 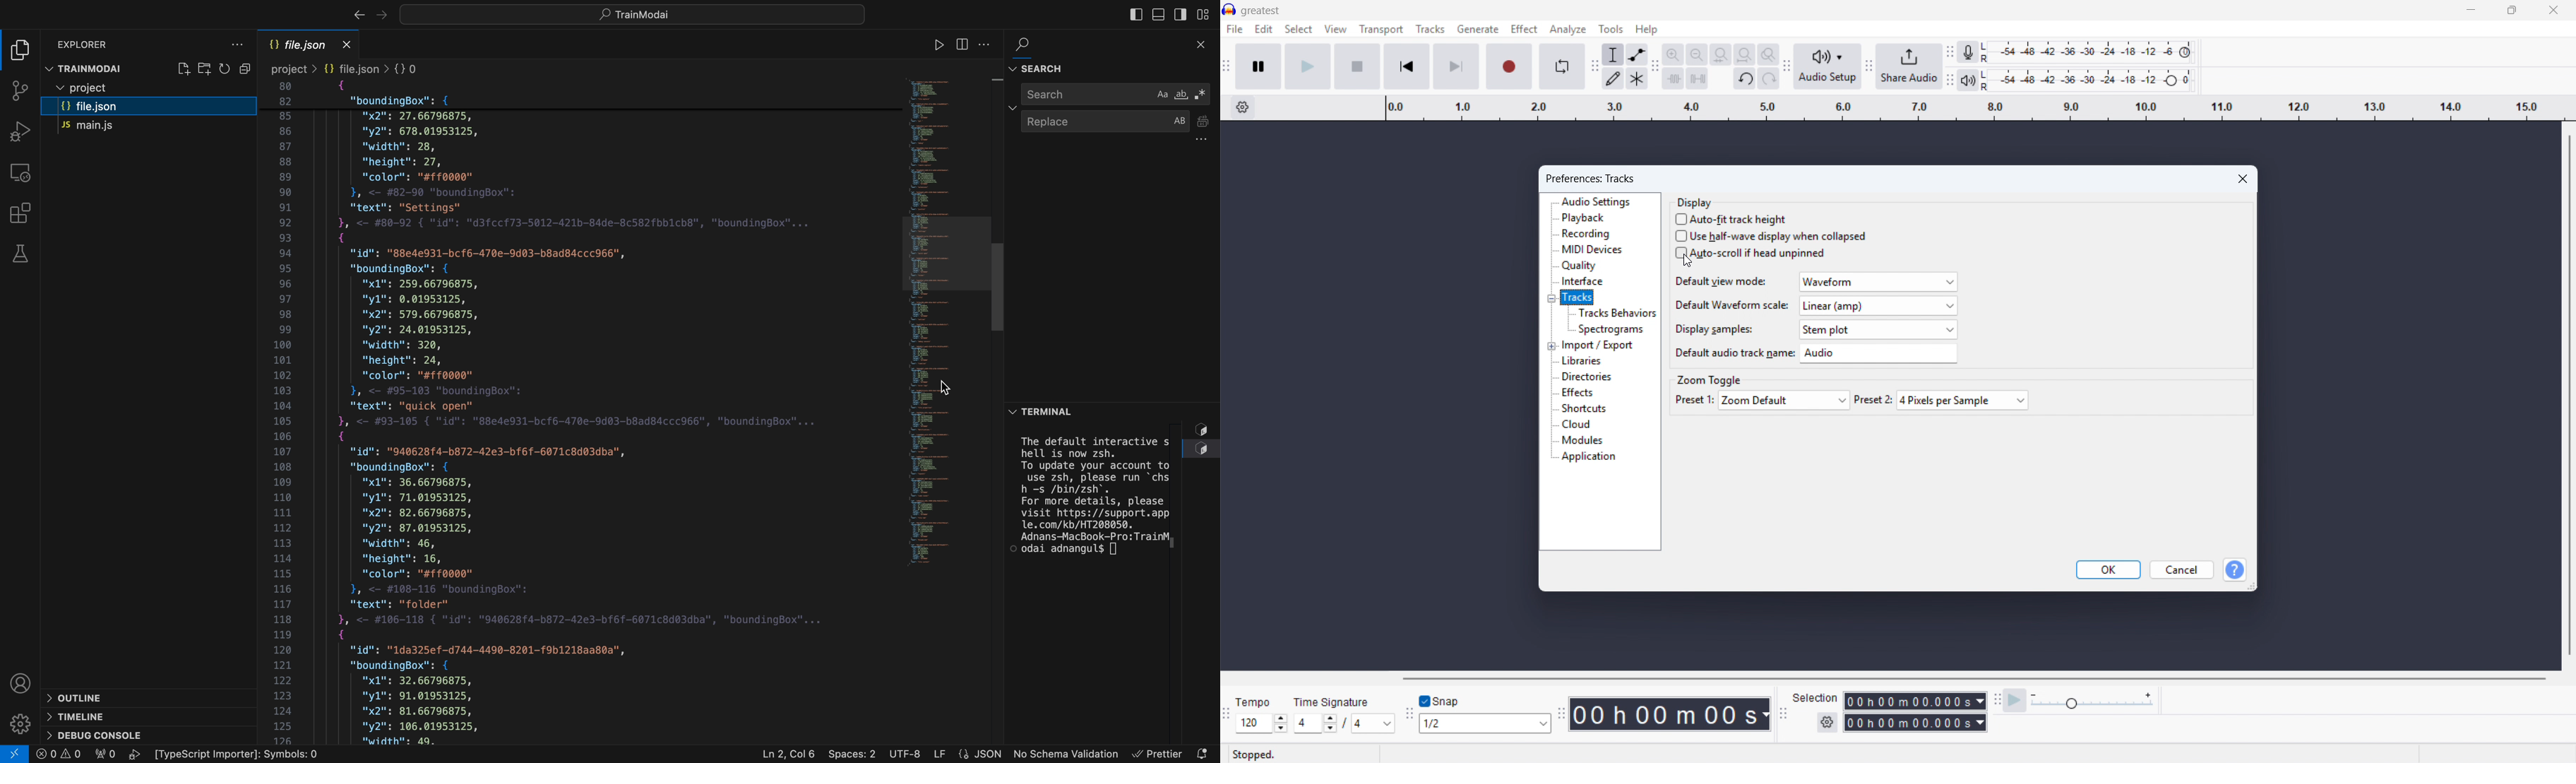 What do you see at coordinates (1262, 723) in the screenshot?
I see `Set tempo ` at bounding box center [1262, 723].